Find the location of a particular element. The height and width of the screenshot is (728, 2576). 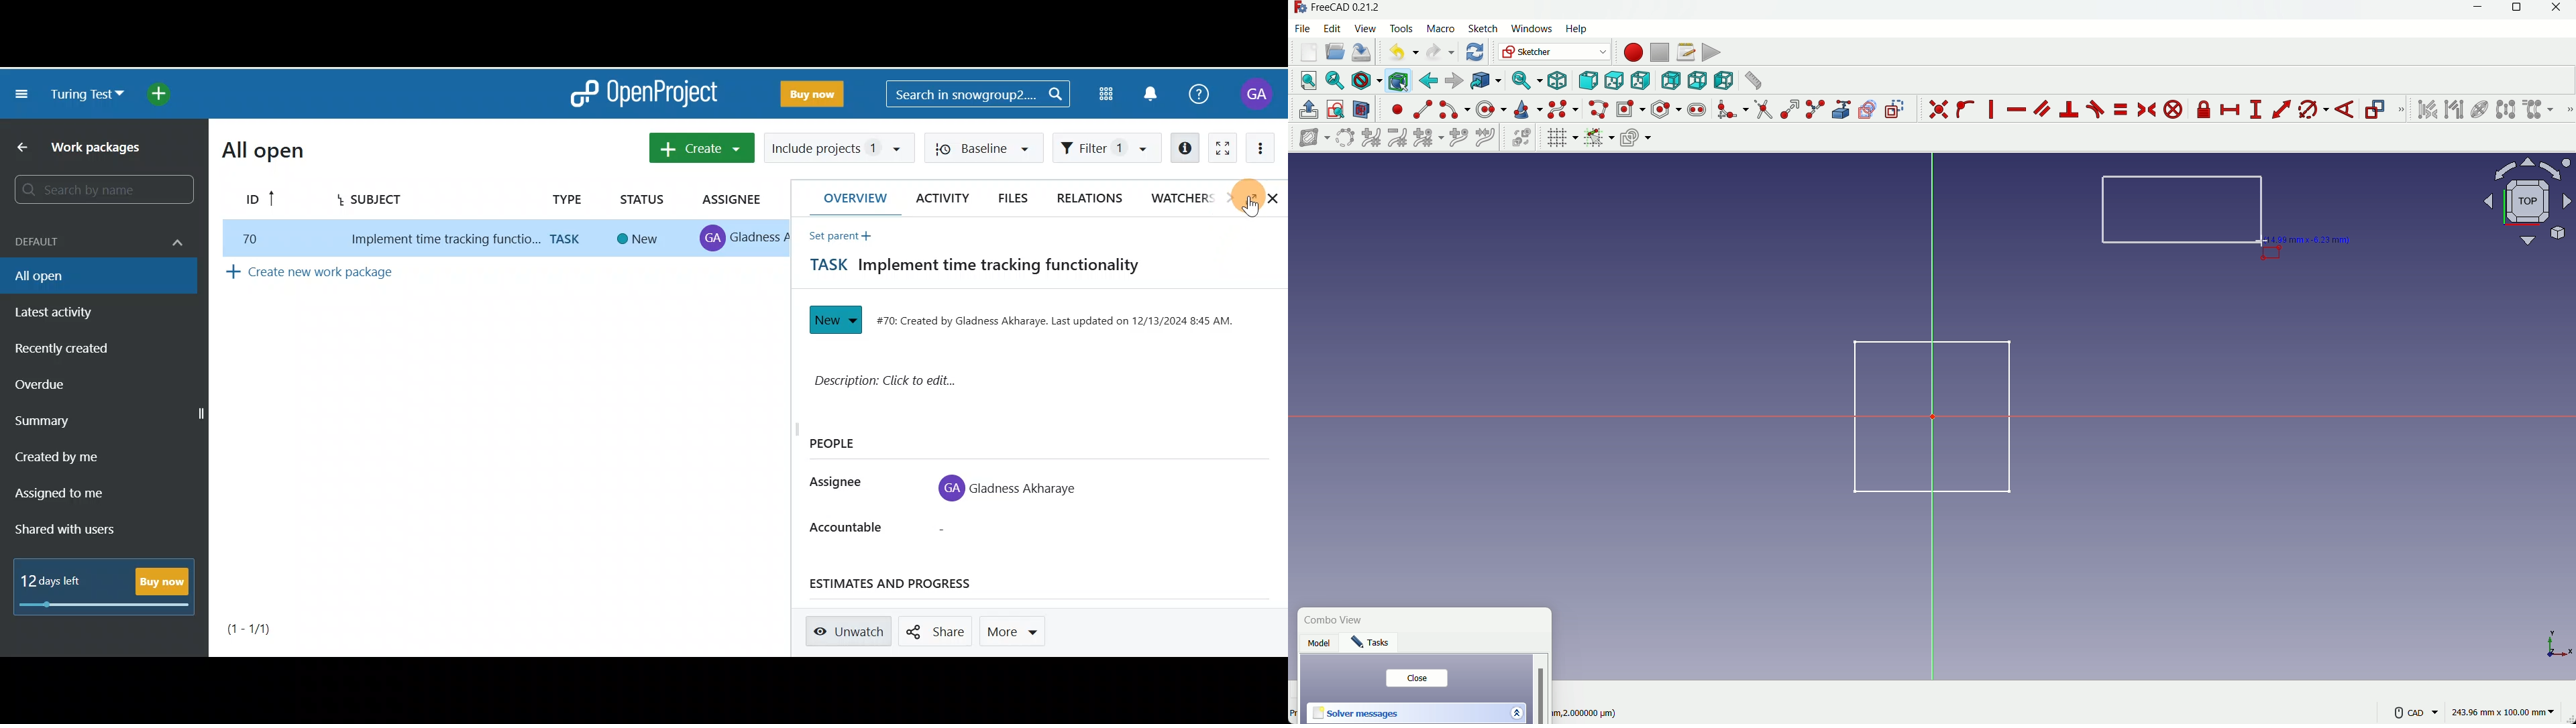

Activate zen mode is located at coordinates (1228, 146).